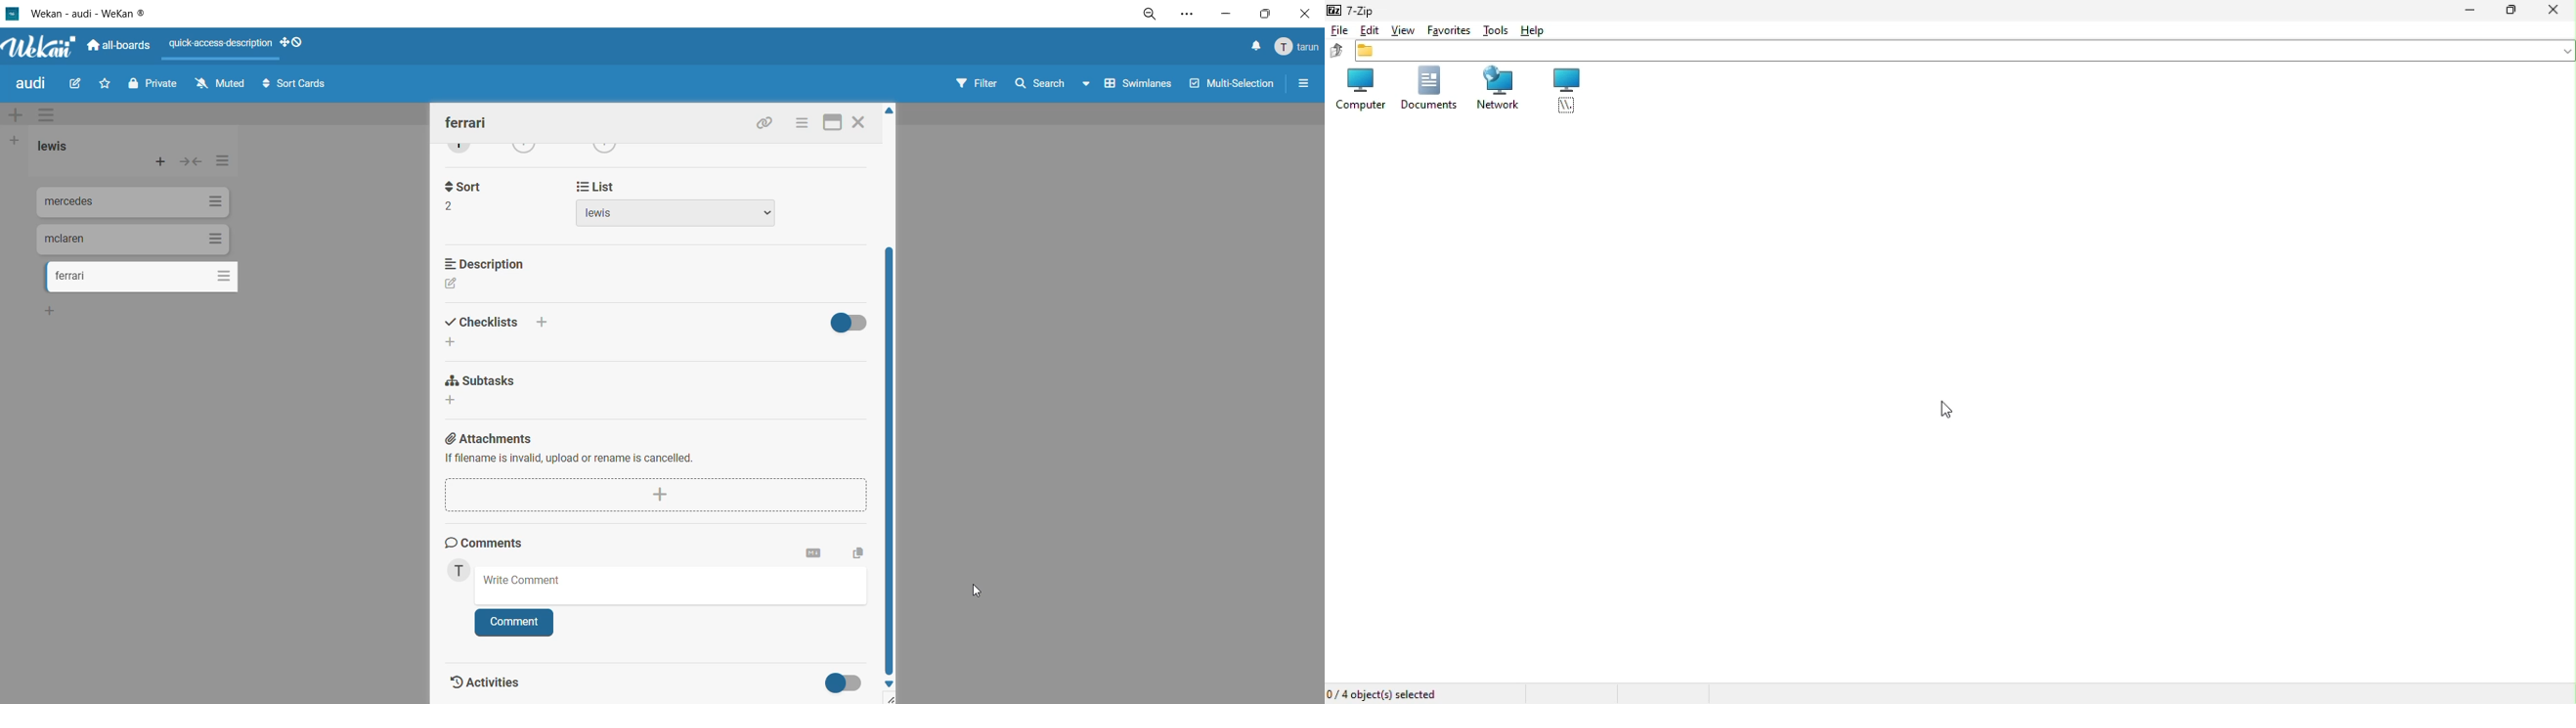  Describe the element at coordinates (976, 591) in the screenshot. I see `cursor` at that location.